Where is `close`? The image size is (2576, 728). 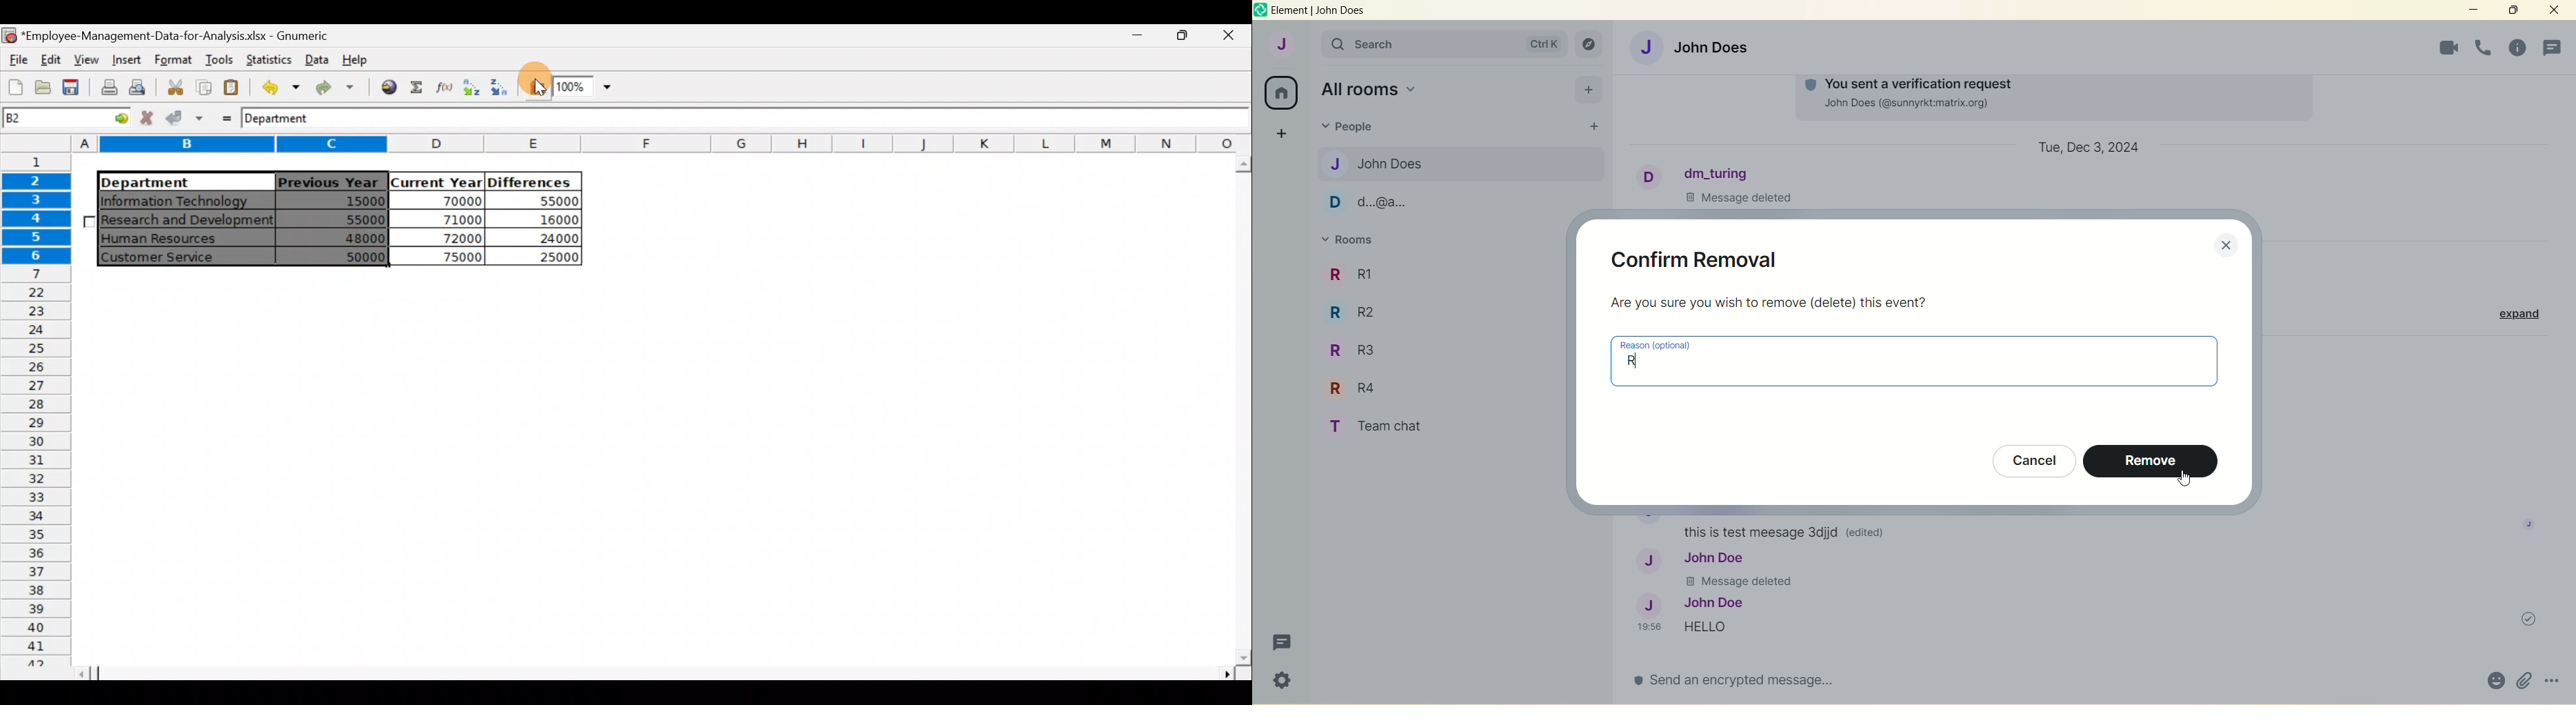
close is located at coordinates (2550, 12).